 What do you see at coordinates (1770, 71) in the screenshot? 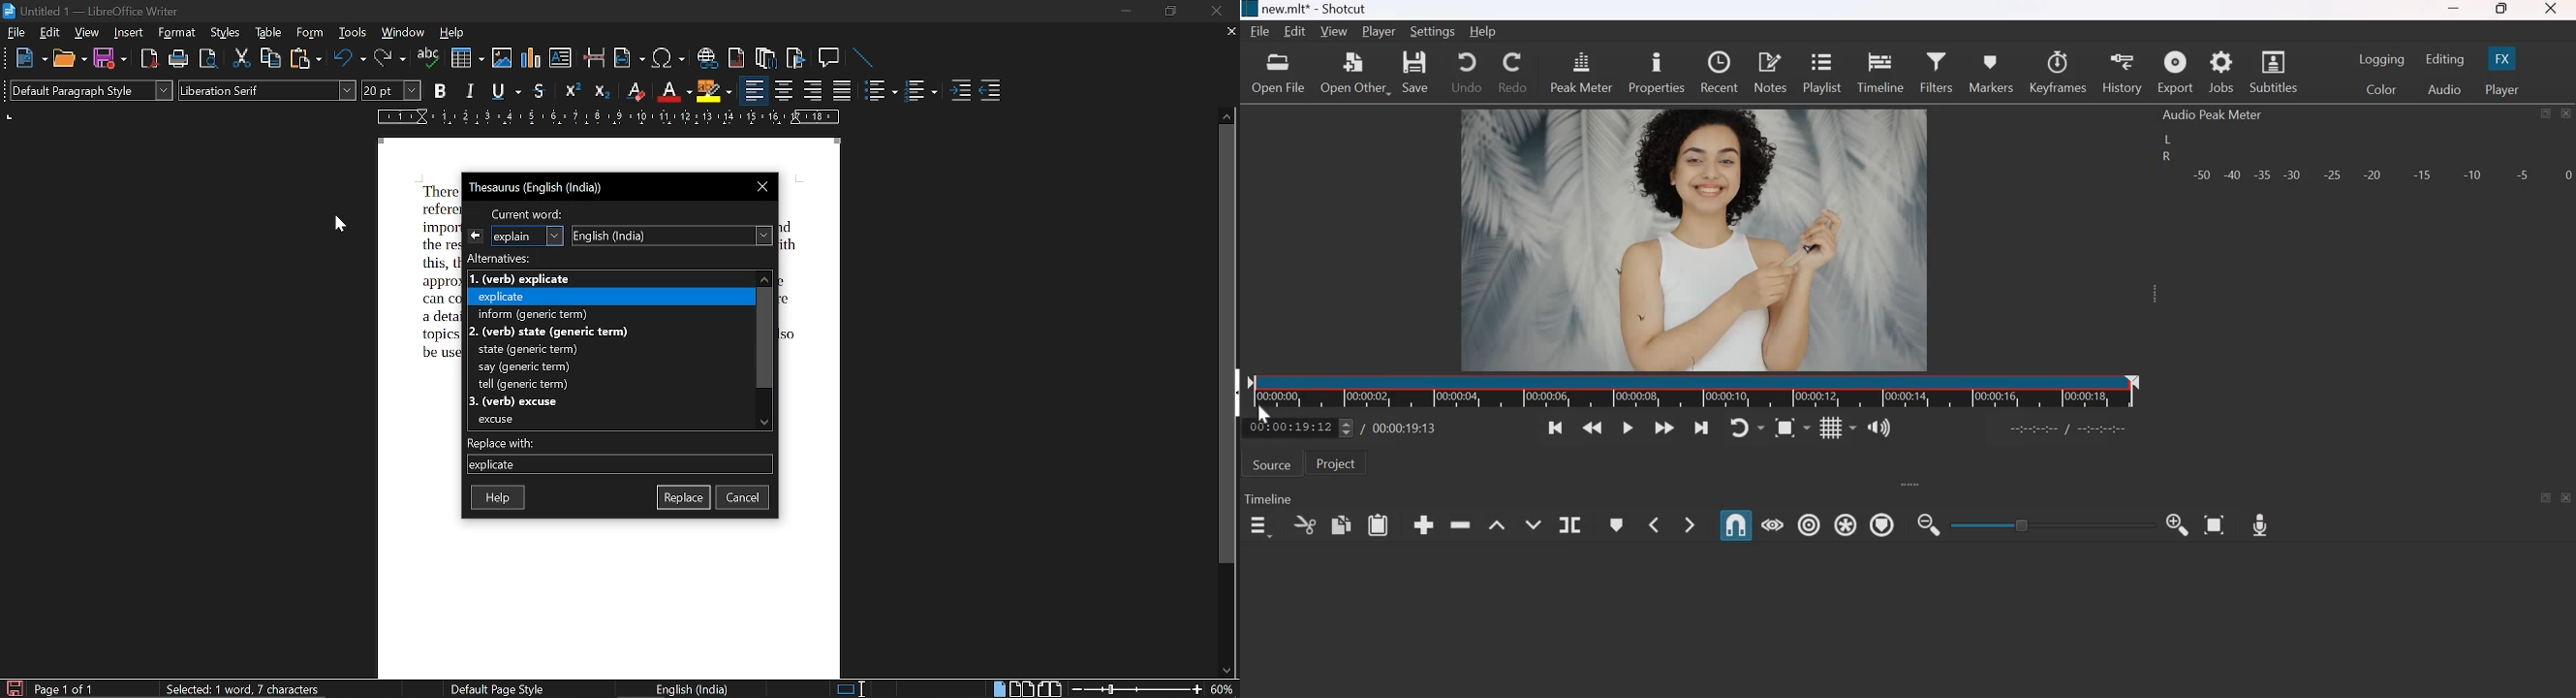
I see `notes` at bounding box center [1770, 71].